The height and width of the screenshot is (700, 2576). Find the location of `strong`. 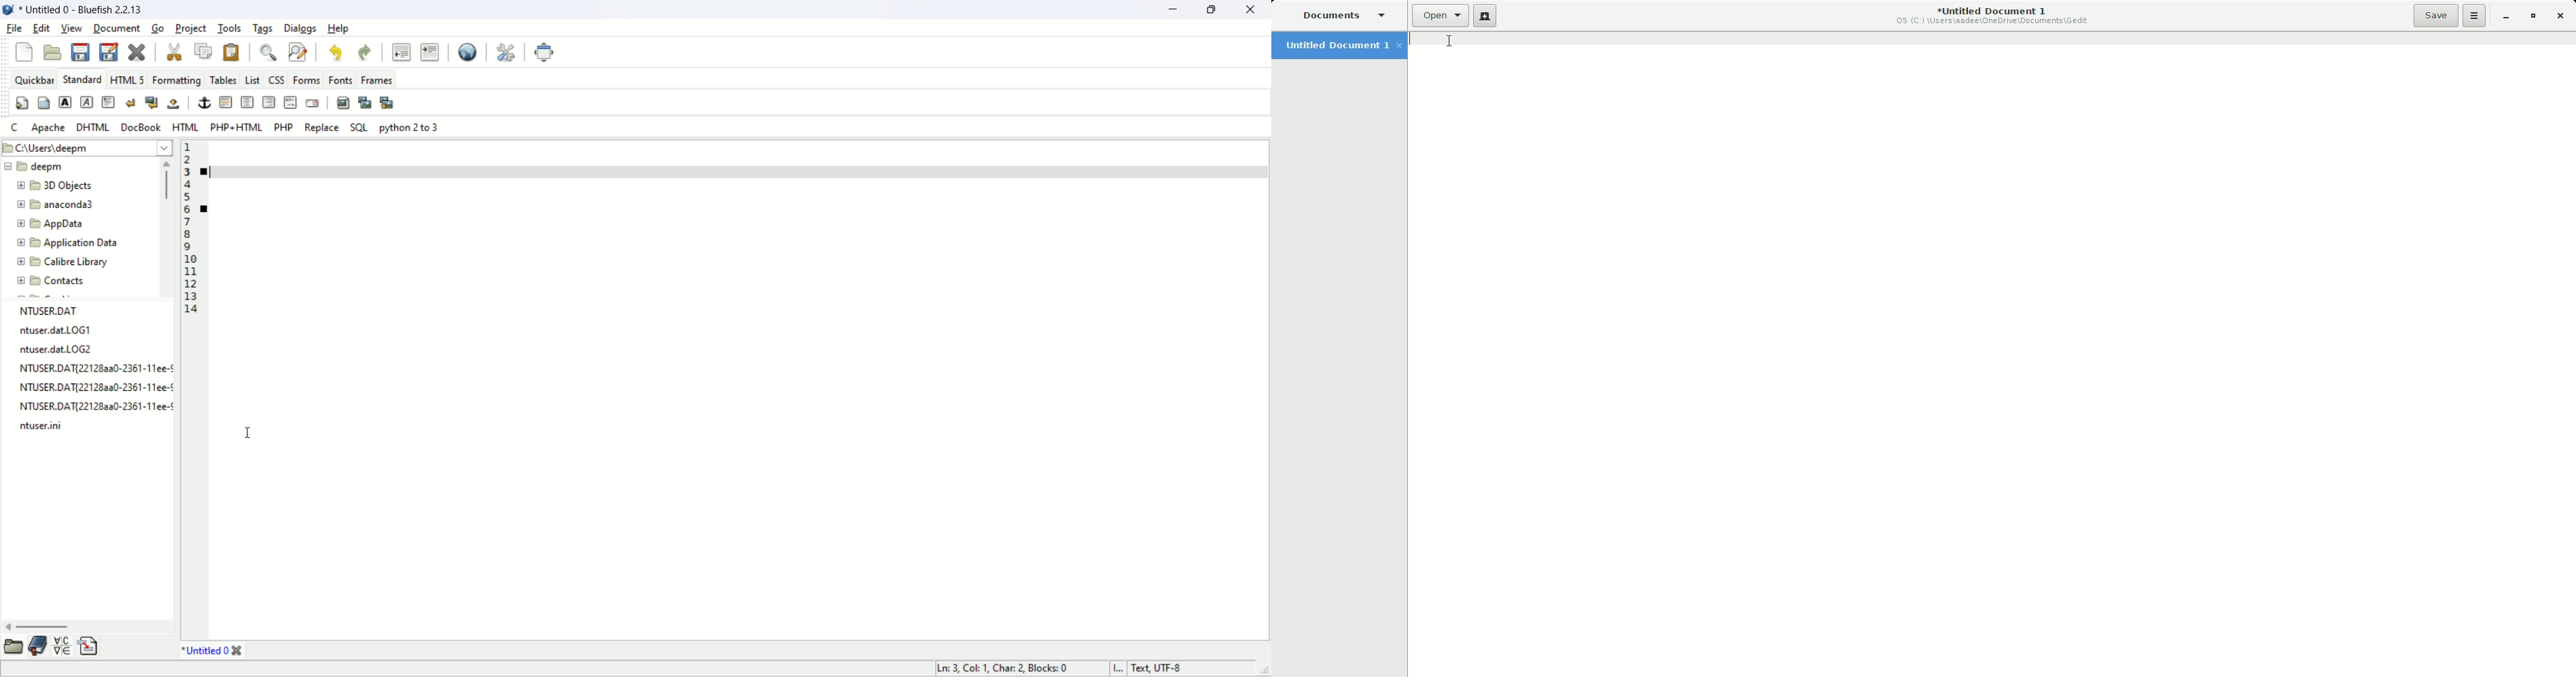

strong is located at coordinates (64, 103).